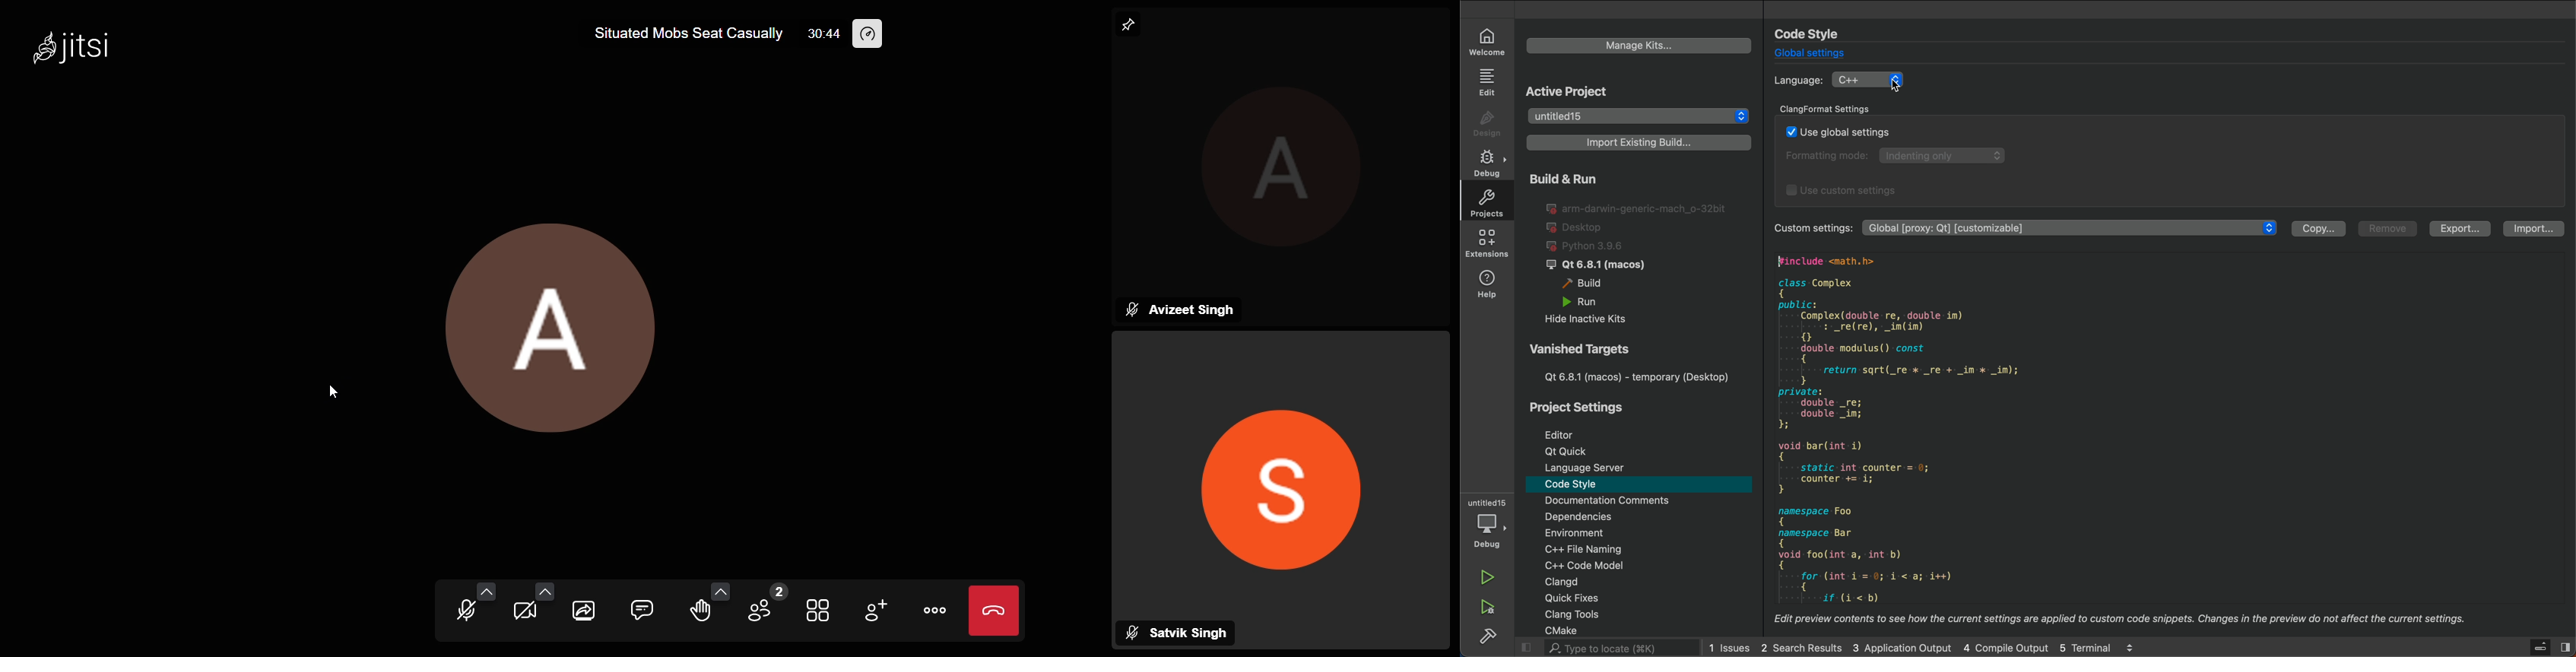 The height and width of the screenshot is (672, 2576). What do you see at coordinates (1571, 90) in the screenshot?
I see `active` at bounding box center [1571, 90].